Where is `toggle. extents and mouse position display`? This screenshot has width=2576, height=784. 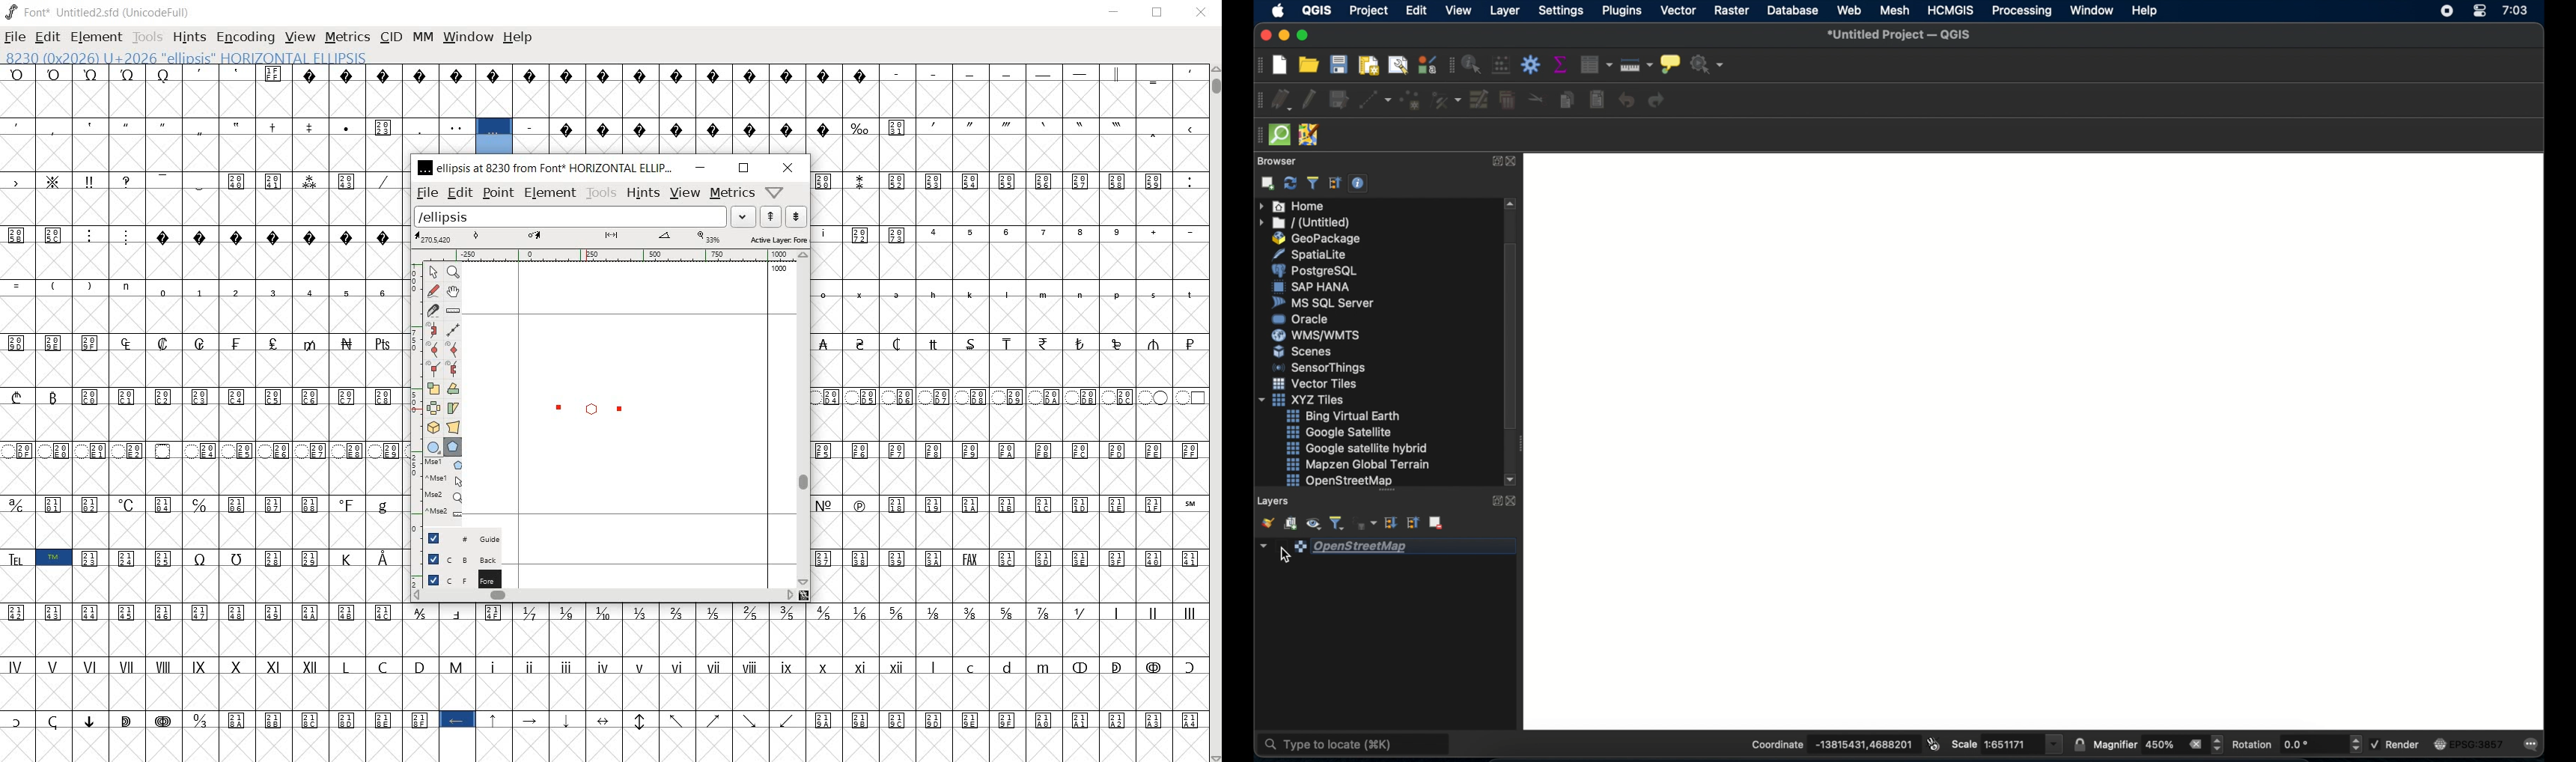
toggle. extents and mouse position display is located at coordinates (1932, 744).